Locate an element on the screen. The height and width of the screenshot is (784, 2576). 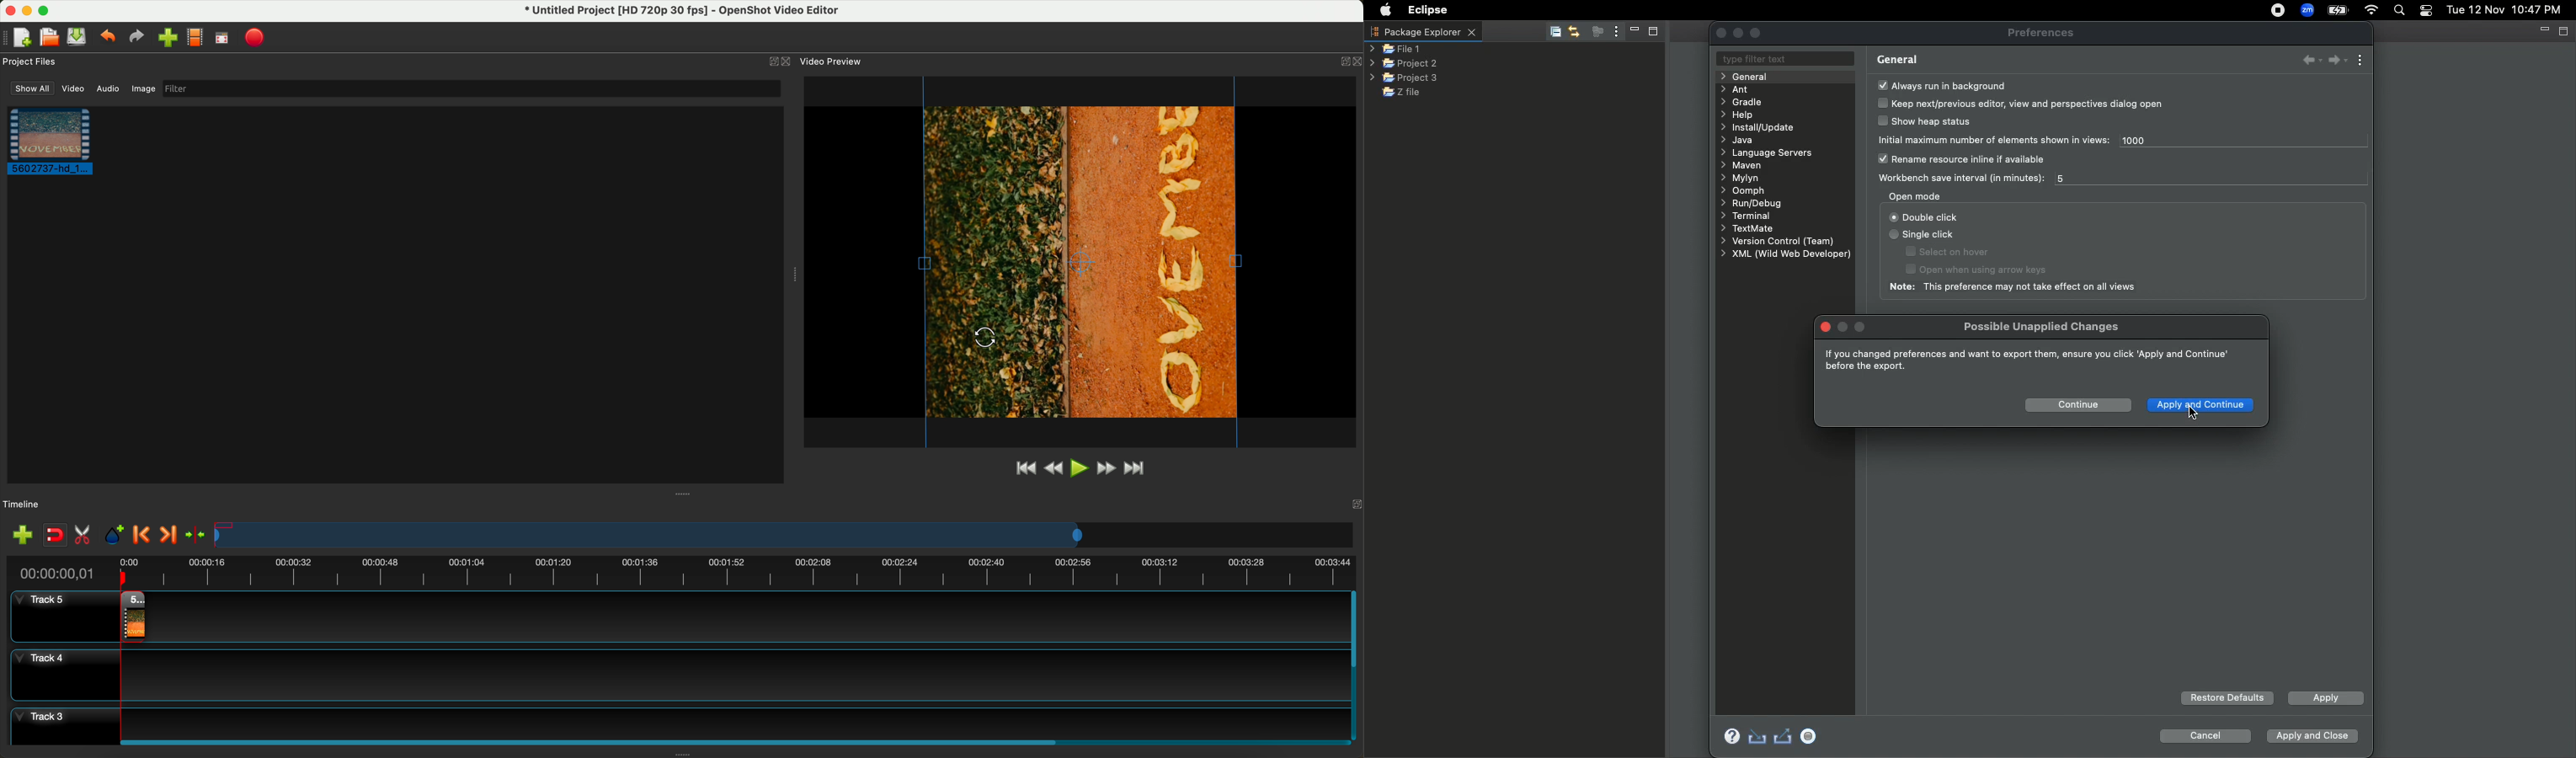
file name is located at coordinates (687, 13).